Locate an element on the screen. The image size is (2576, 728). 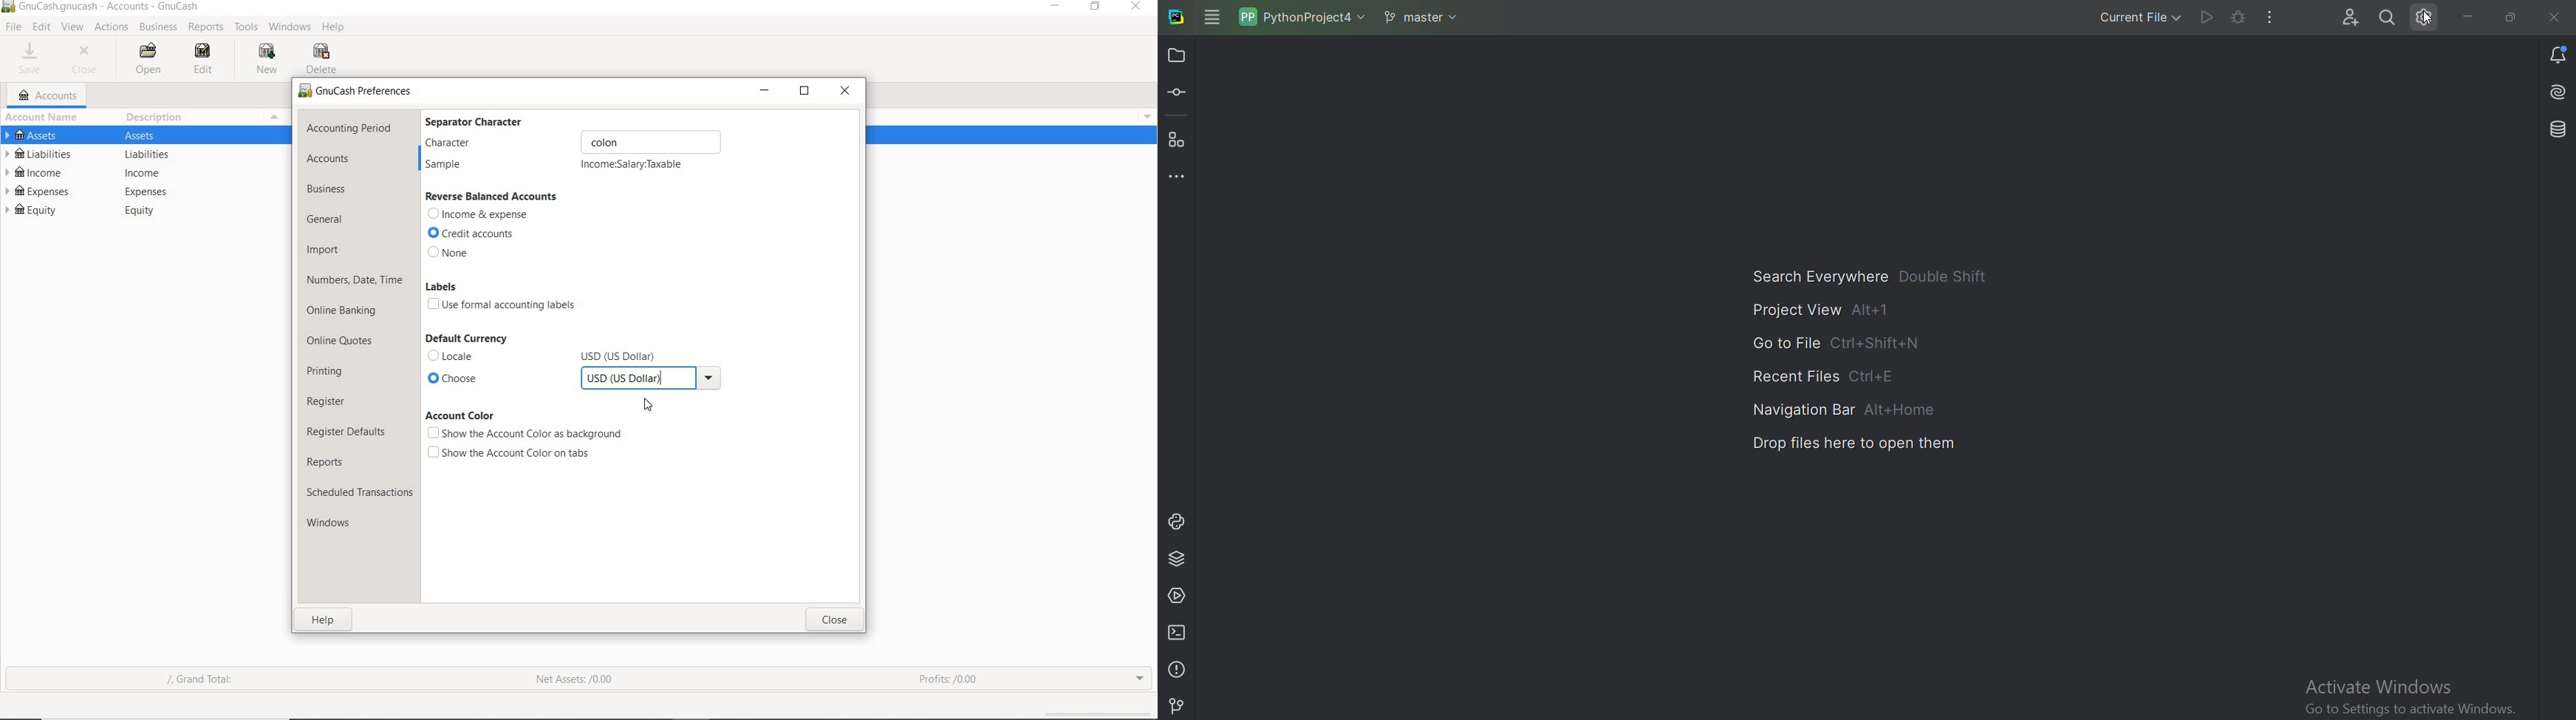
Search Everywhere is located at coordinates (2387, 18).